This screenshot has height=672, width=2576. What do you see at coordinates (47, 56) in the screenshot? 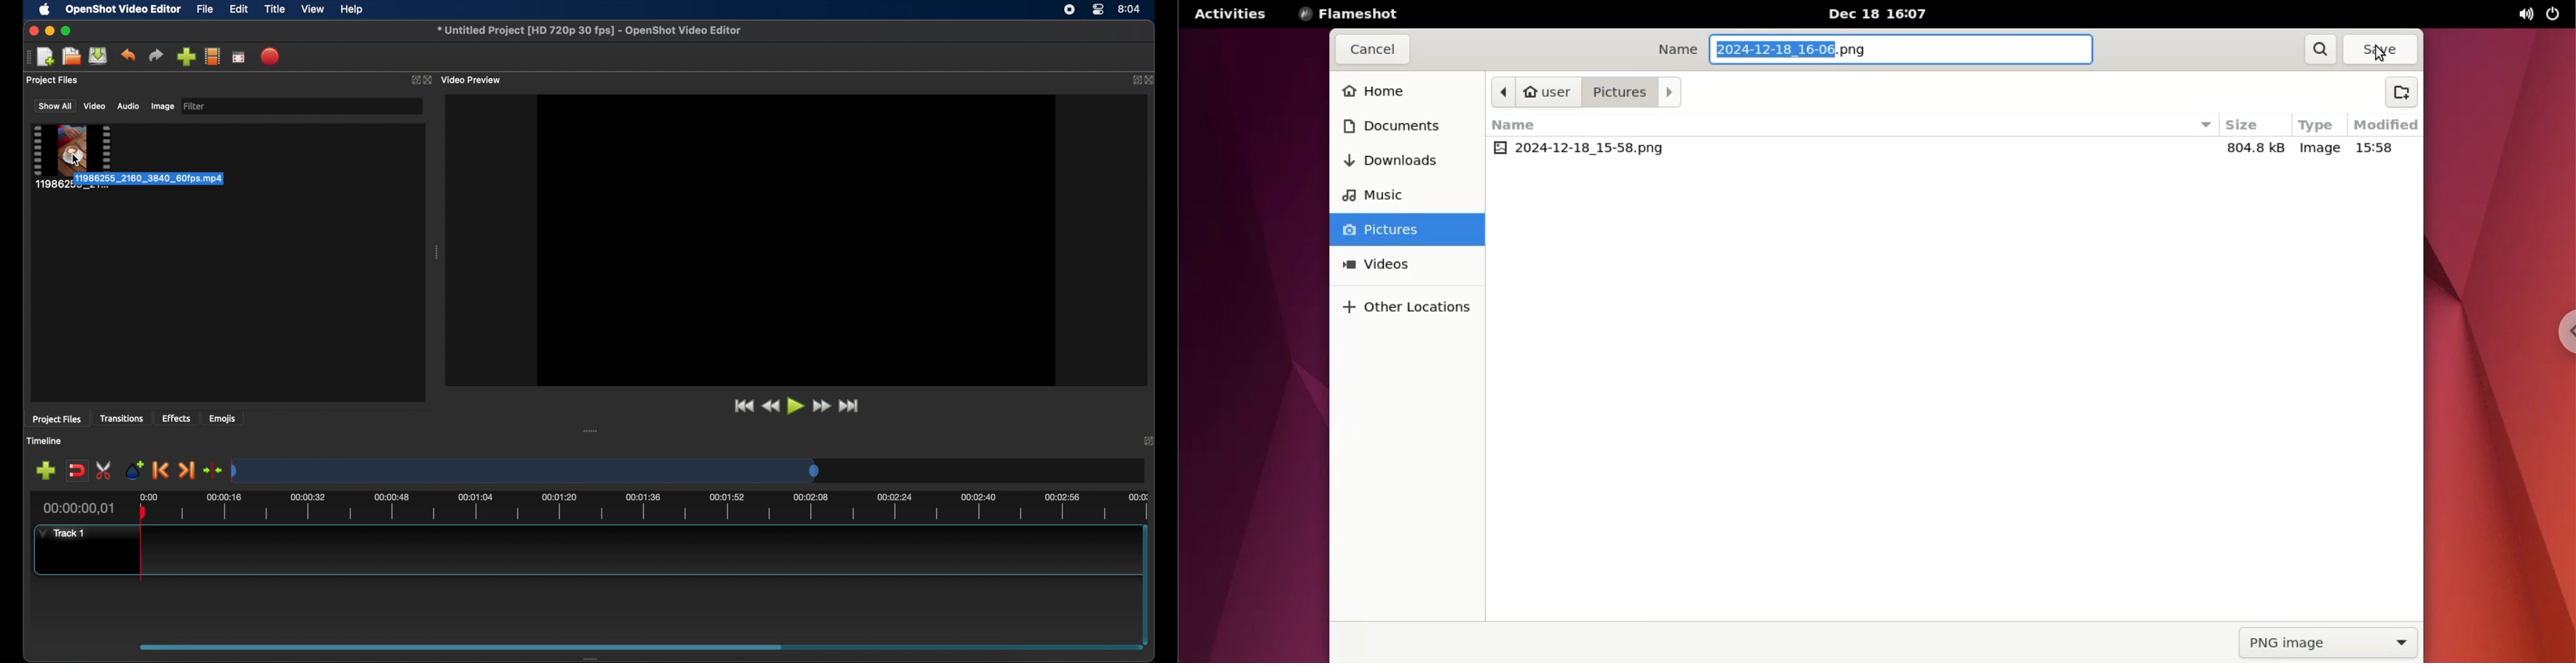
I see `new project` at bounding box center [47, 56].